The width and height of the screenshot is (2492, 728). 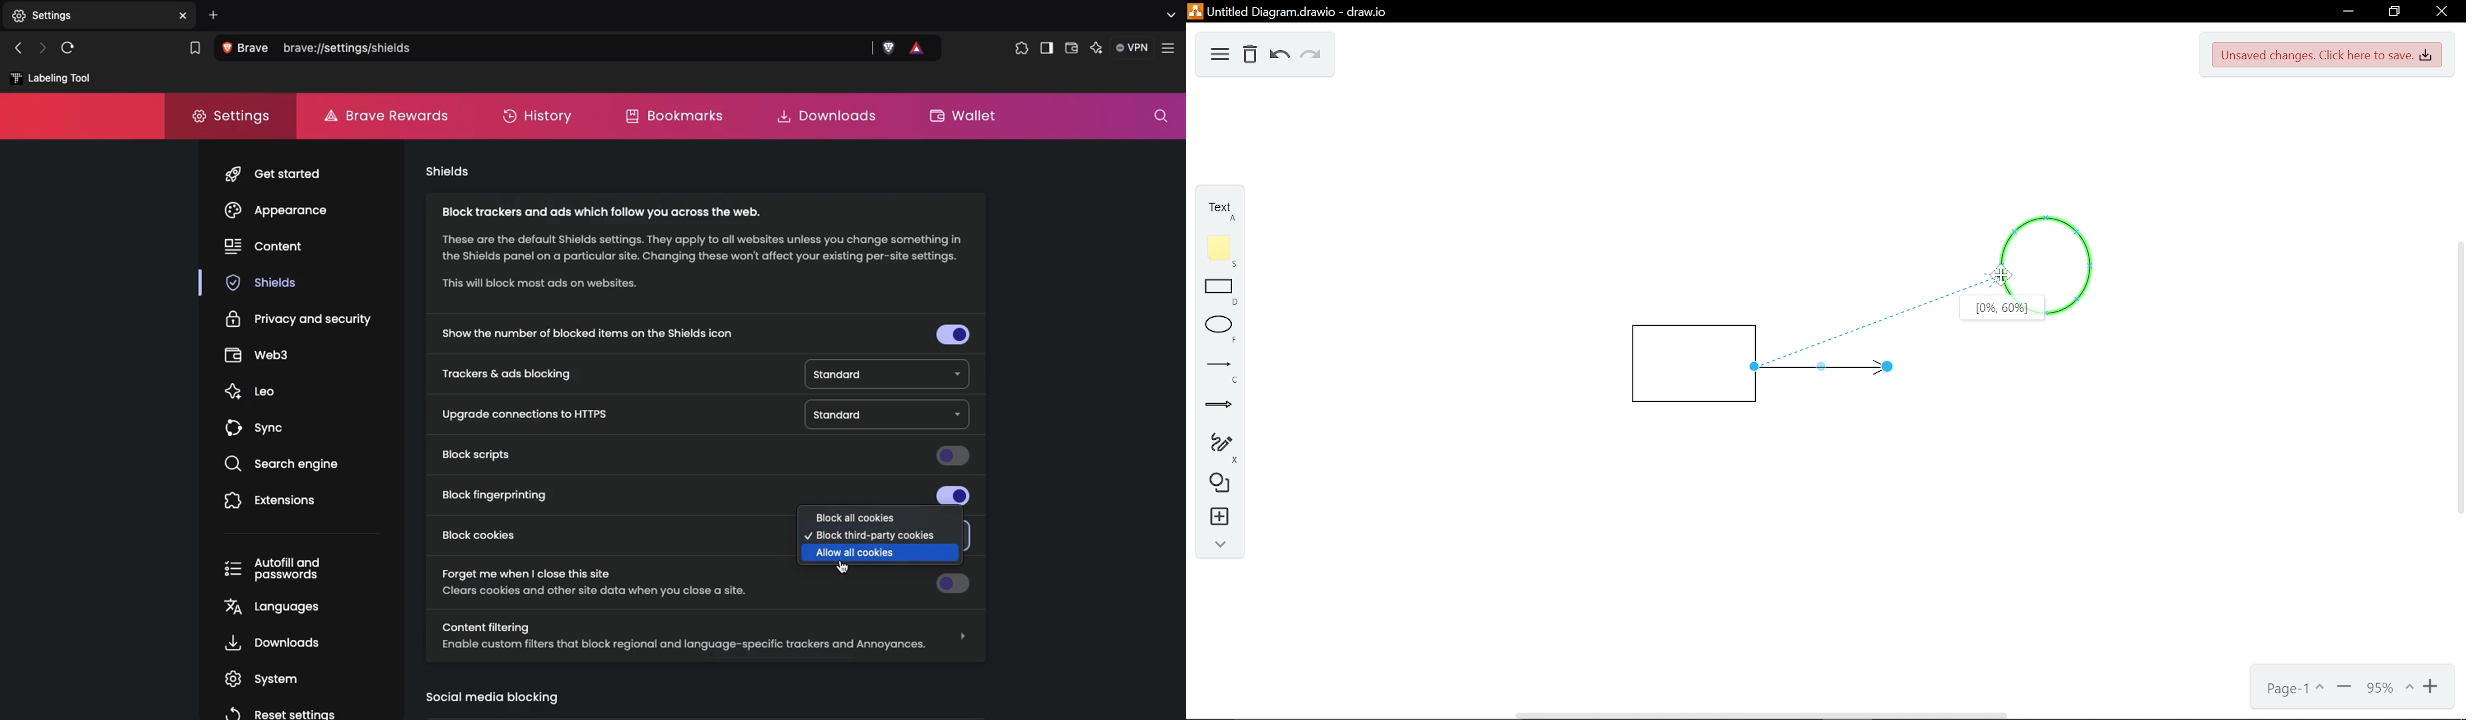 I want to click on Autofill and passwords, so click(x=272, y=573).